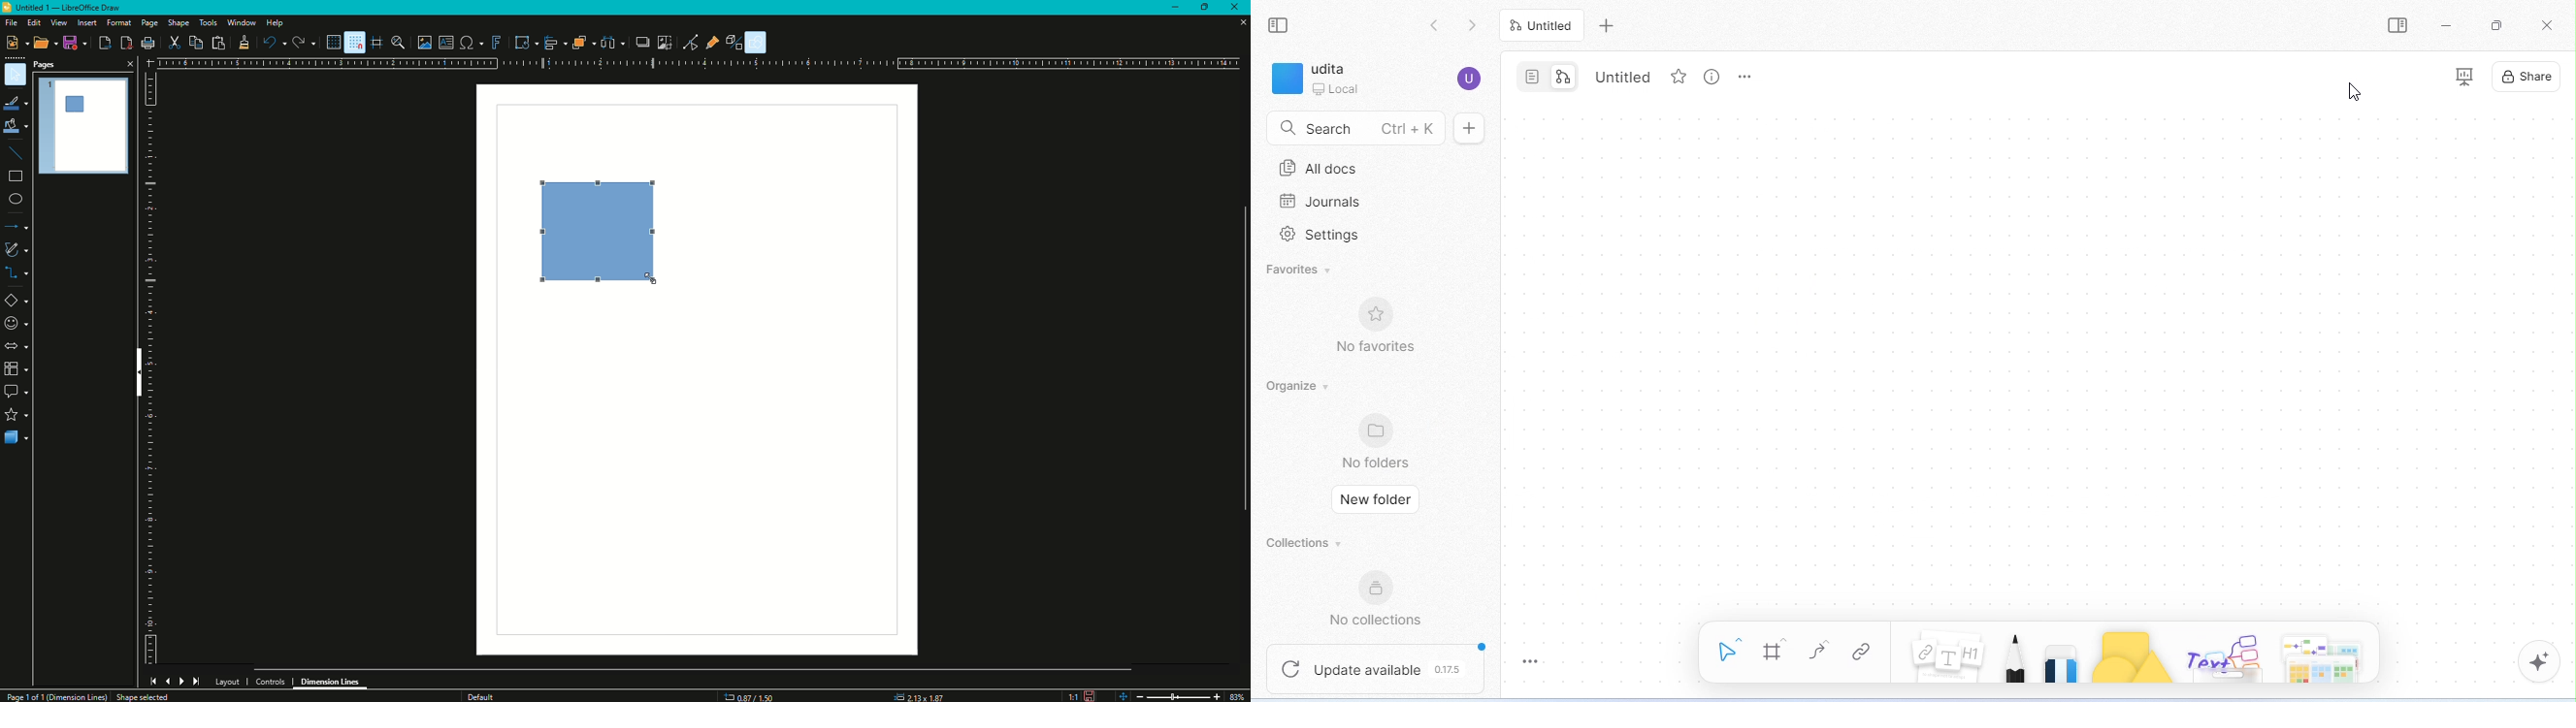 This screenshot has height=728, width=2576. What do you see at coordinates (2321, 655) in the screenshot?
I see `arrows and more` at bounding box center [2321, 655].